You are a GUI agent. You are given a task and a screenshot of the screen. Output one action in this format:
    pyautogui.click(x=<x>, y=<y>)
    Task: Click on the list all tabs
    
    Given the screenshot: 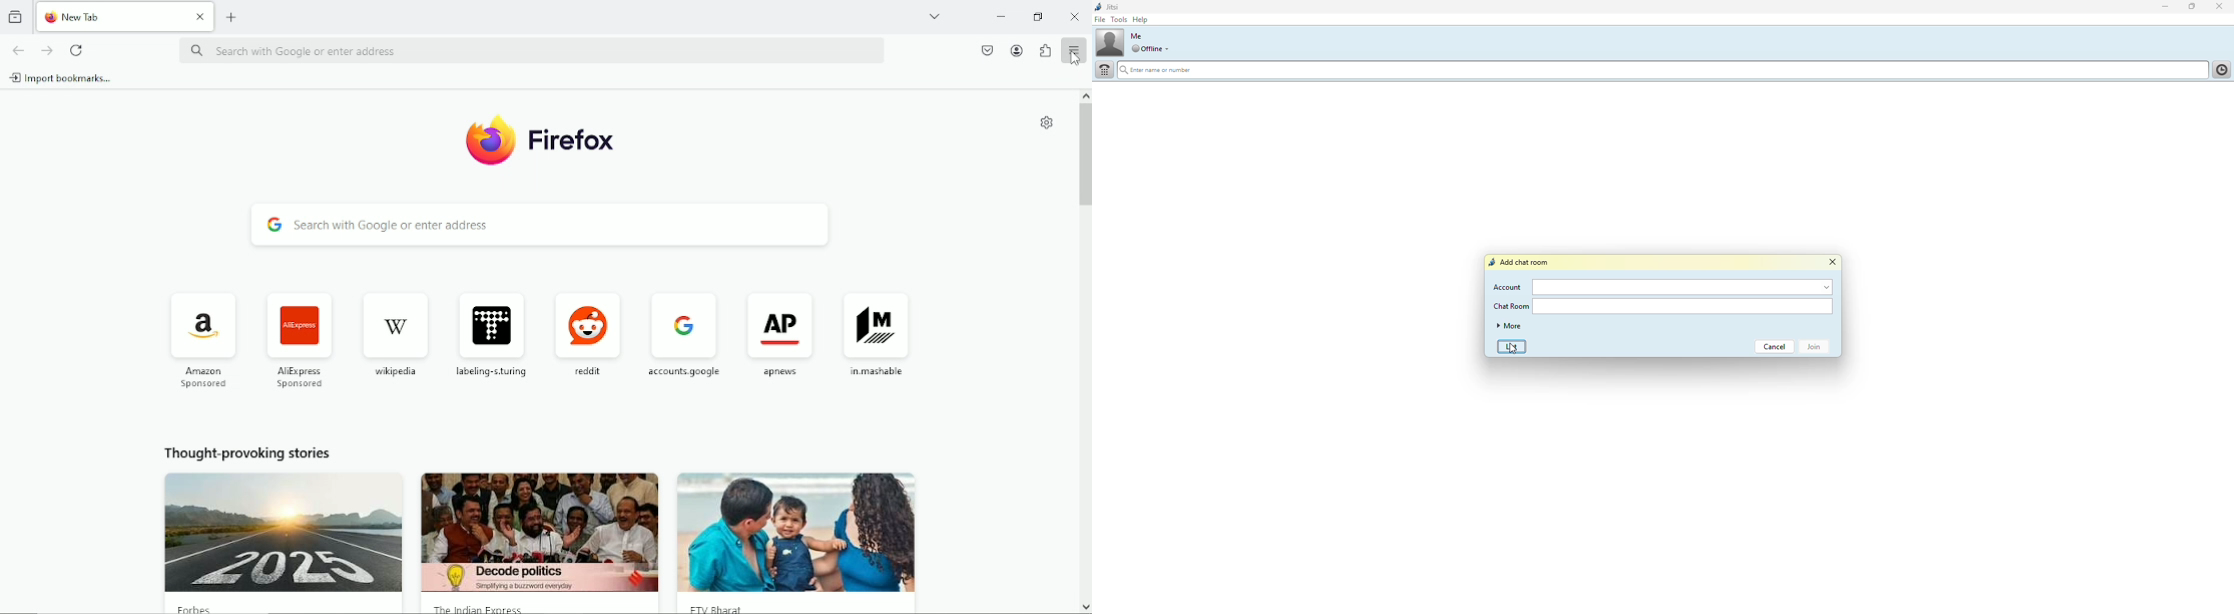 What is the action you would take?
    pyautogui.click(x=934, y=16)
    